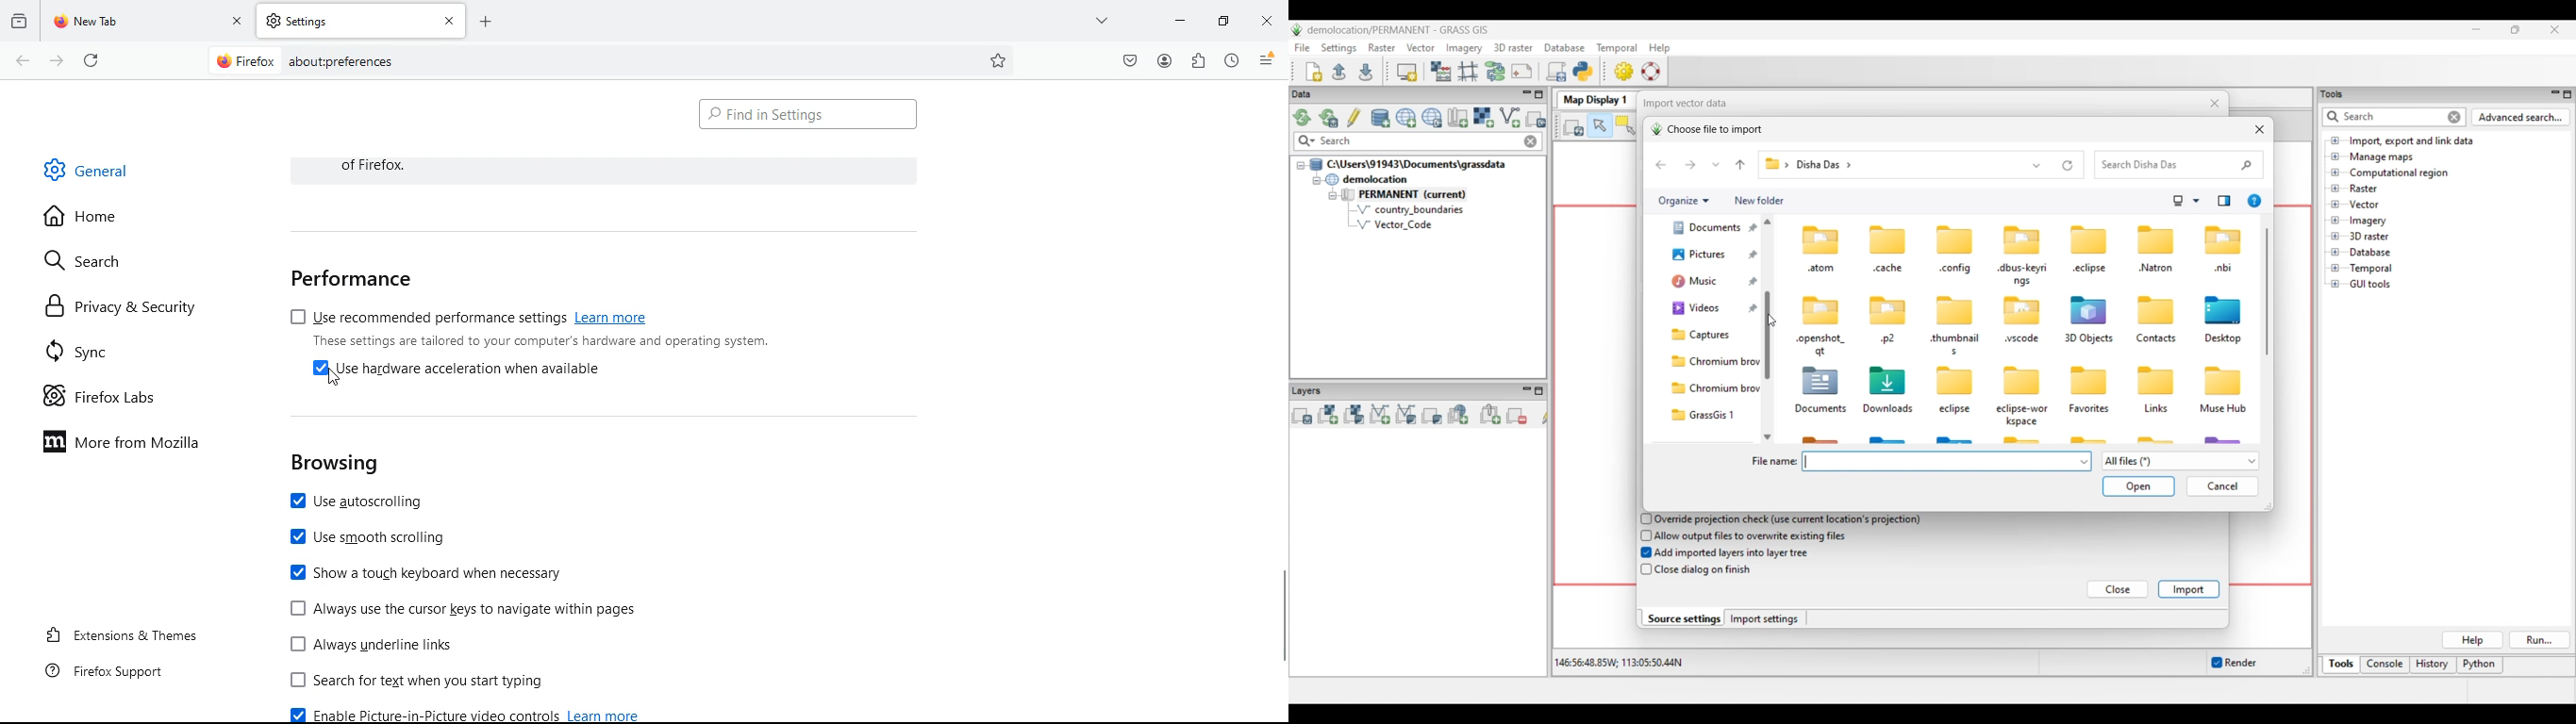 Image resolution: width=2576 pixels, height=728 pixels. Describe the element at coordinates (1222, 20) in the screenshot. I see `minimize` at that location.